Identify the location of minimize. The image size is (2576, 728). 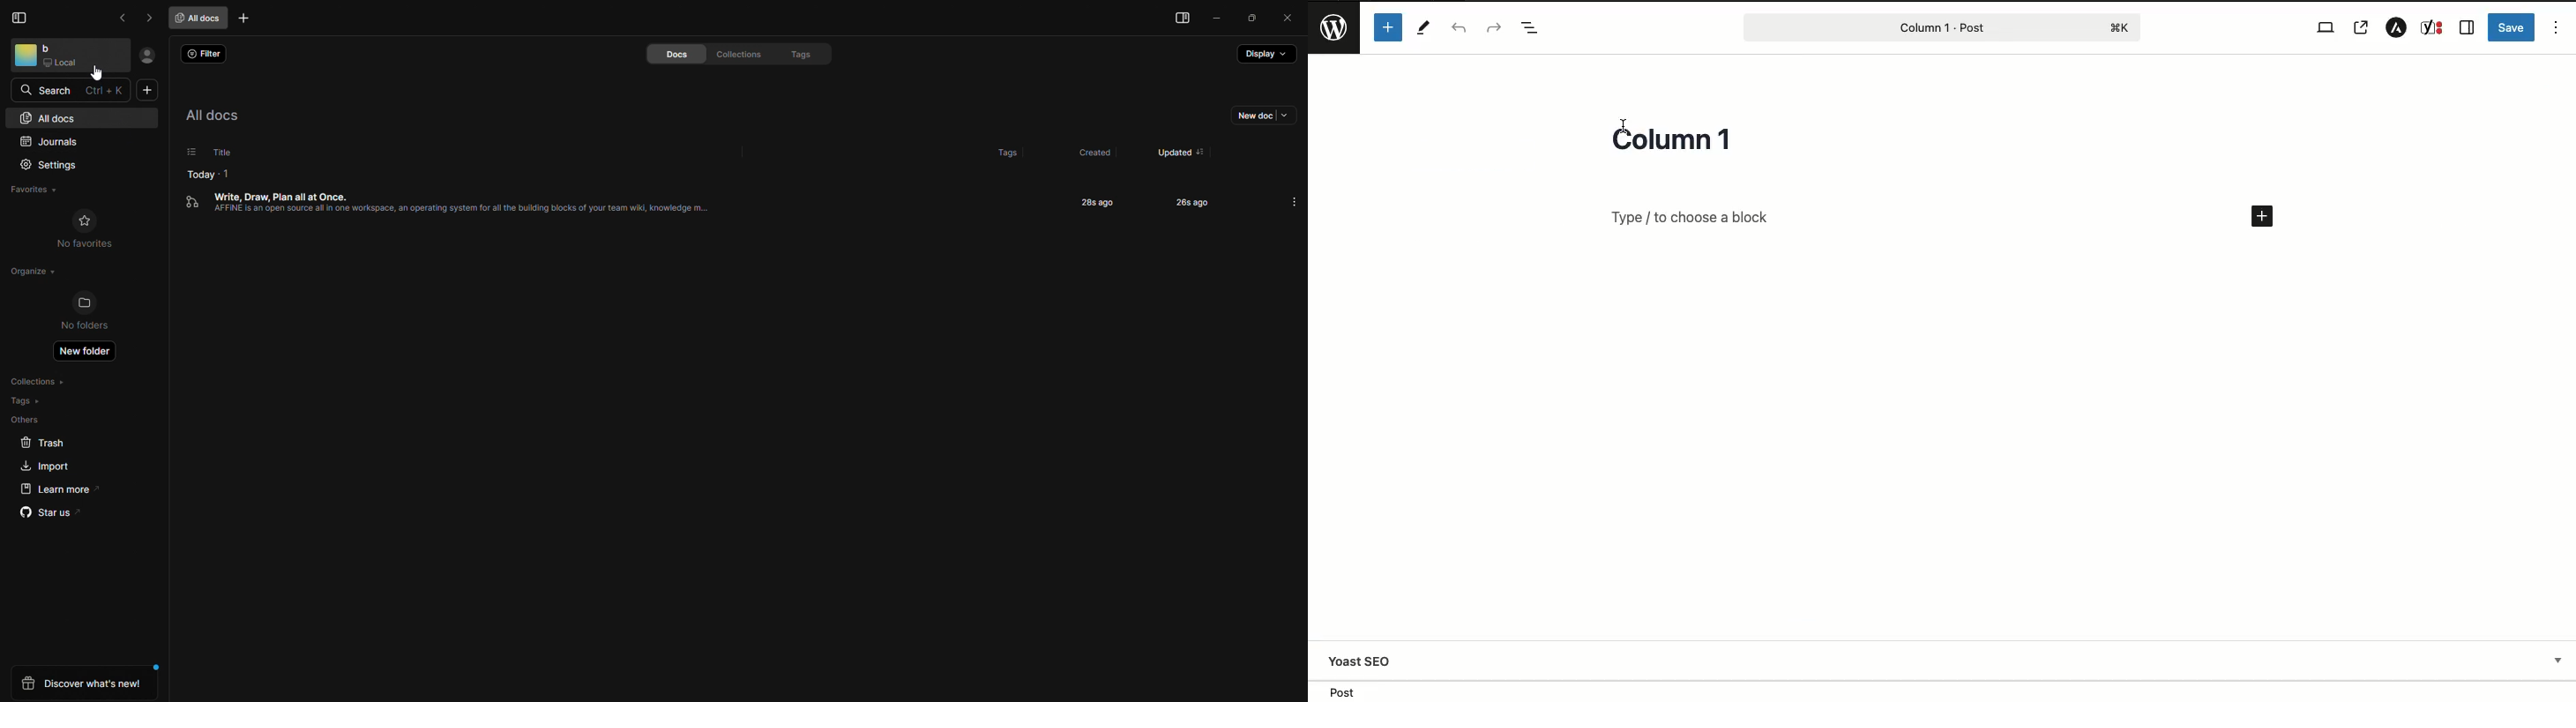
(1219, 20).